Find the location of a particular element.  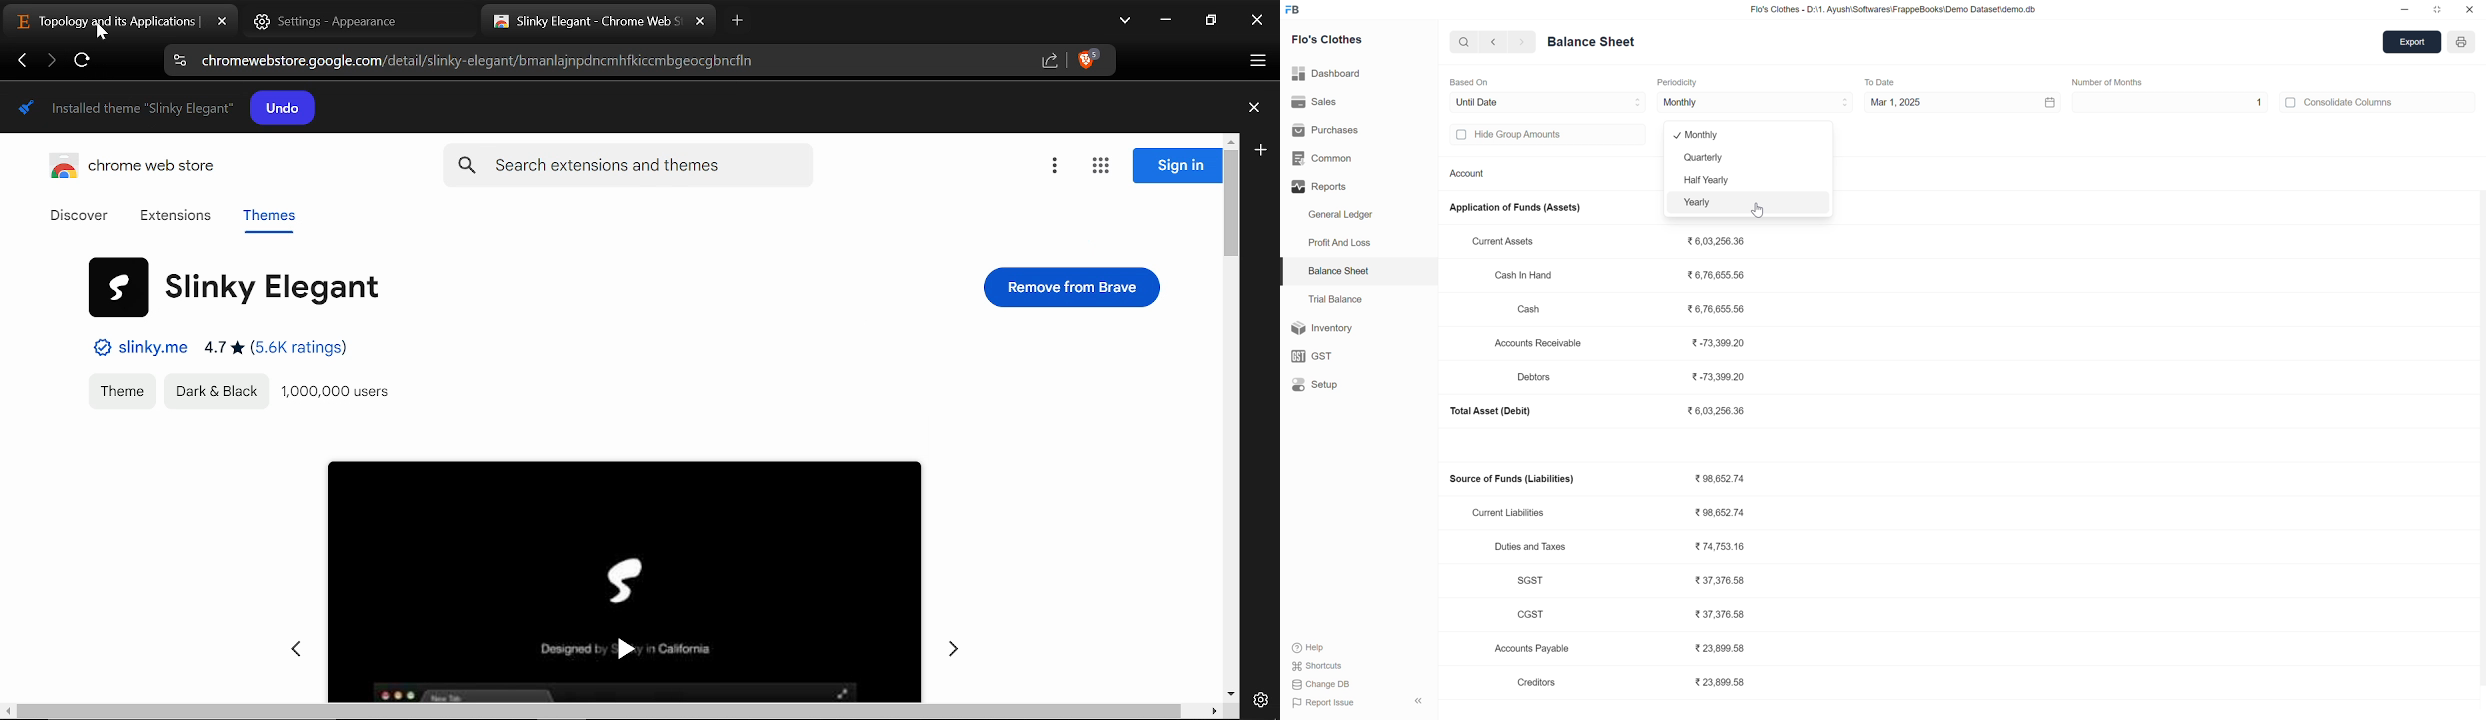

 Help is located at coordinates (1319, 646).